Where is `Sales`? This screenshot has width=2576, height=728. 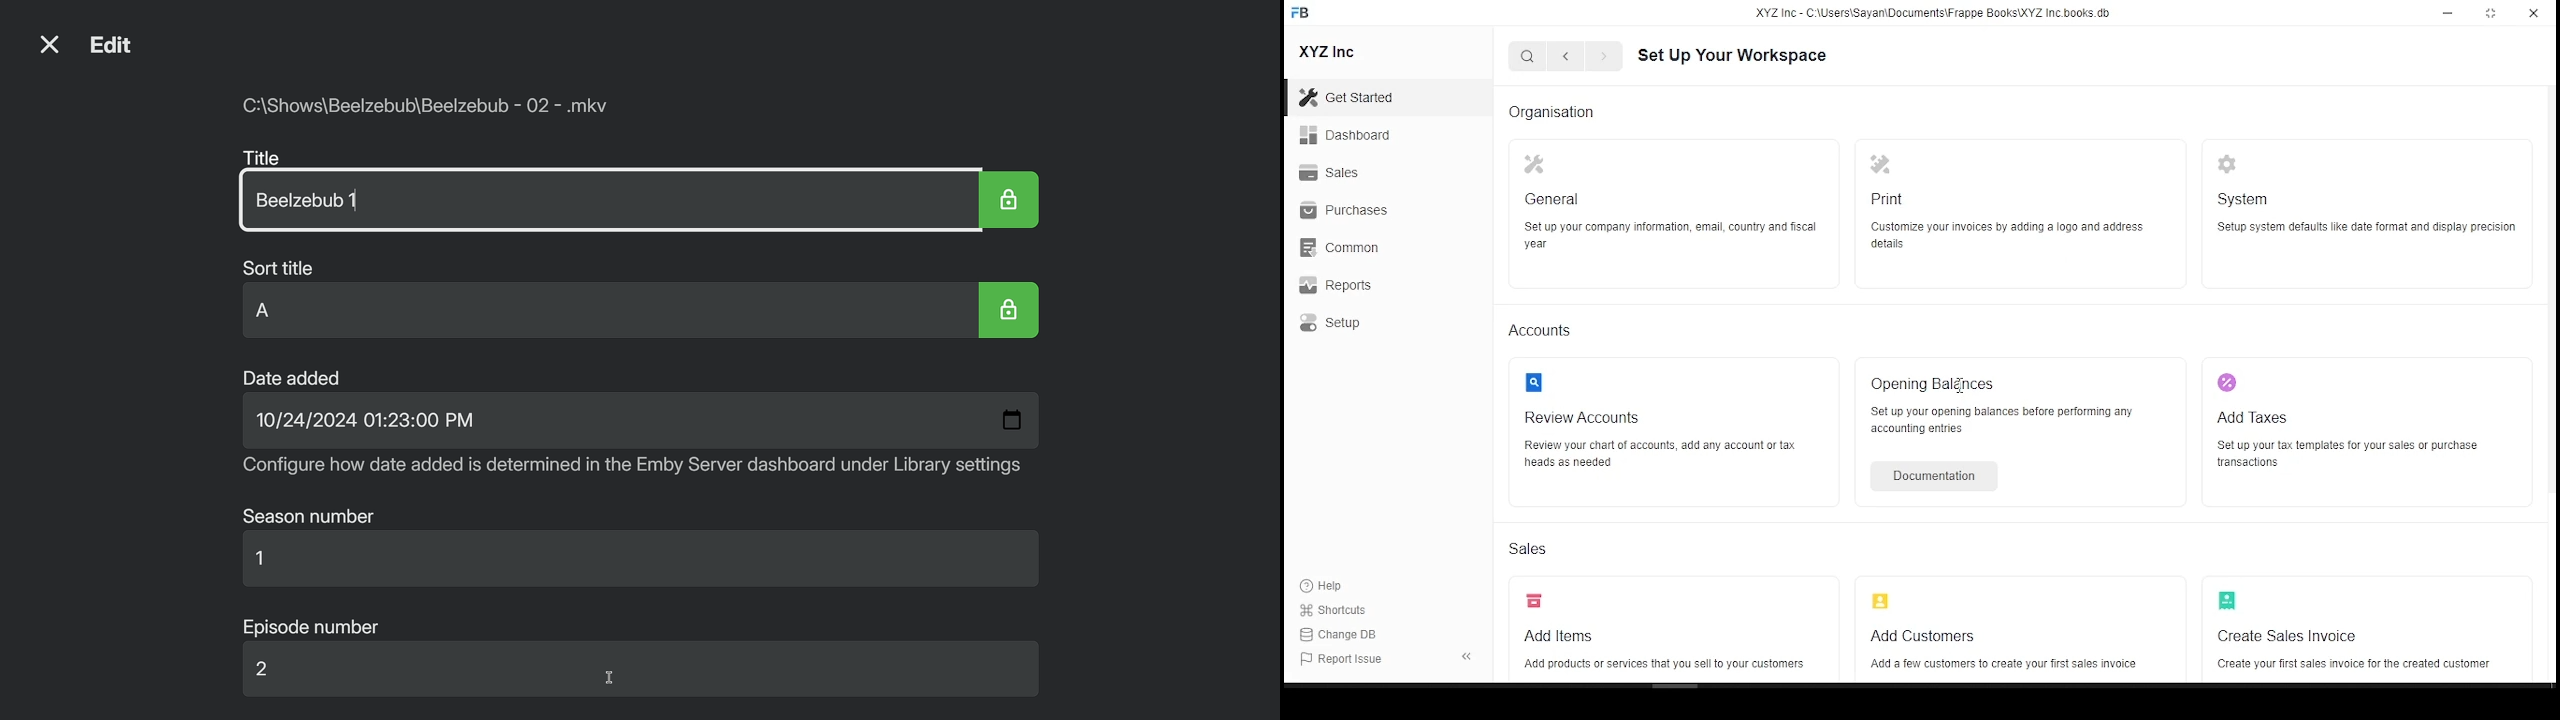 Sales is located at coordinates (1332, 171).